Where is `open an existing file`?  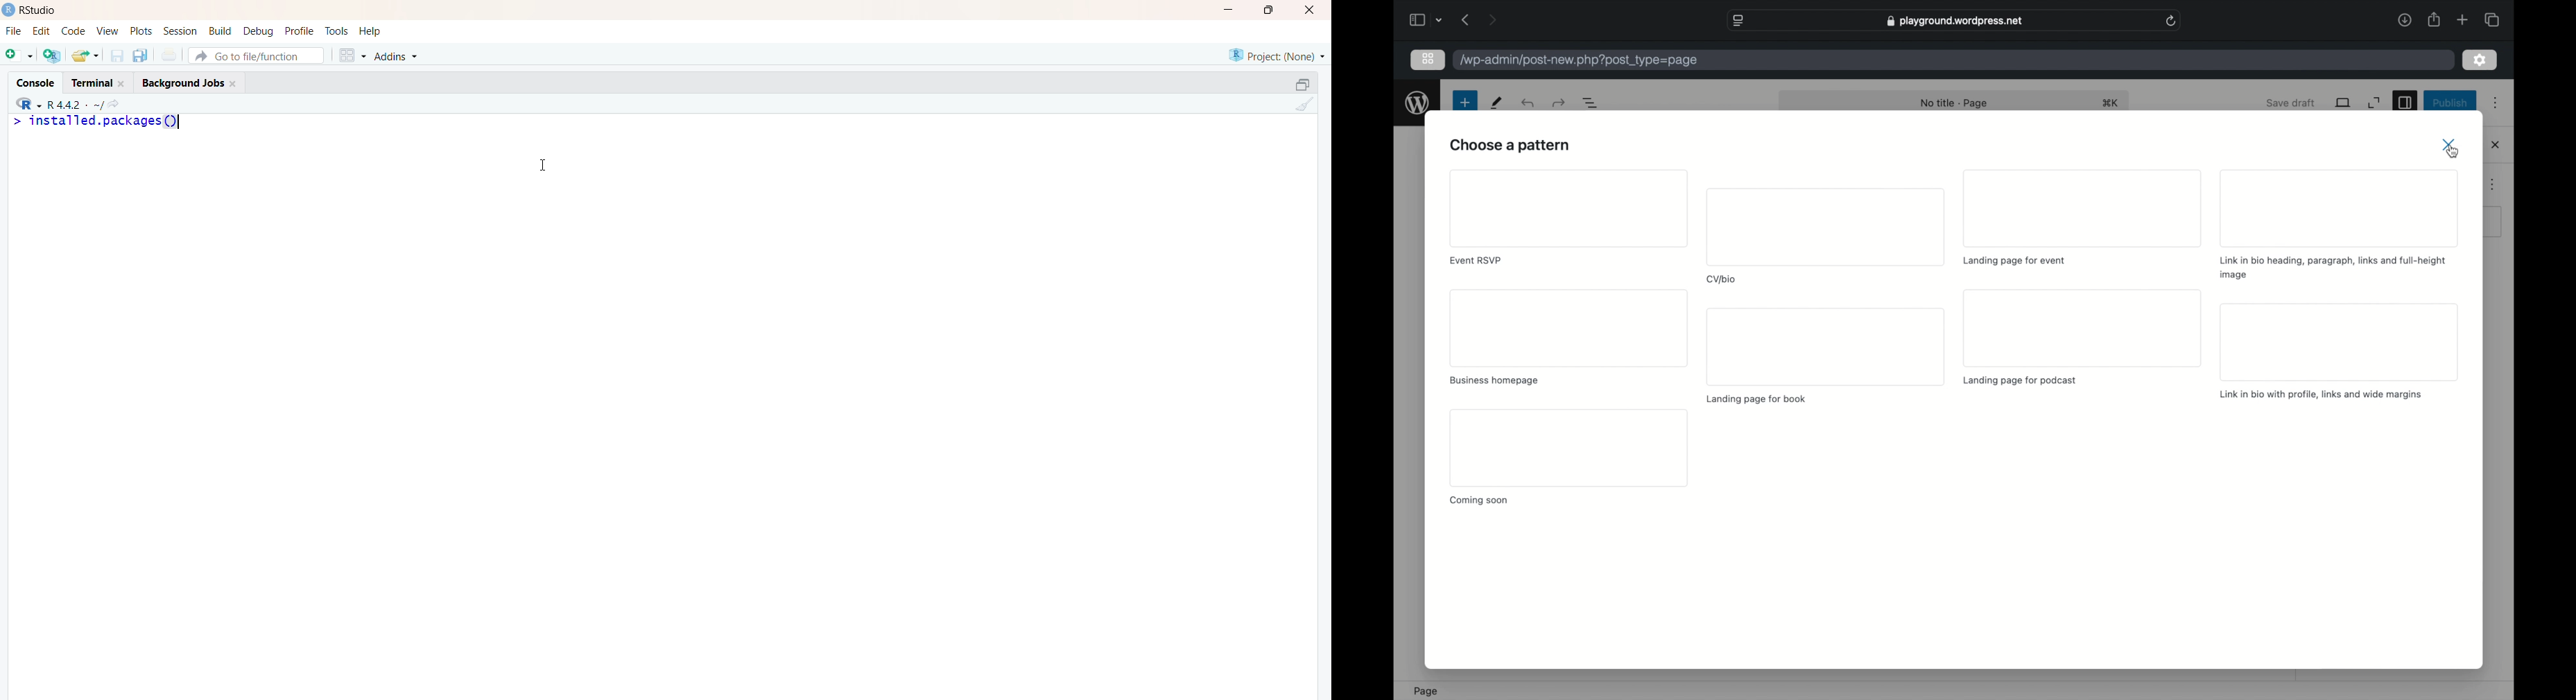 open an existing file is located at coordinates (86, 55).